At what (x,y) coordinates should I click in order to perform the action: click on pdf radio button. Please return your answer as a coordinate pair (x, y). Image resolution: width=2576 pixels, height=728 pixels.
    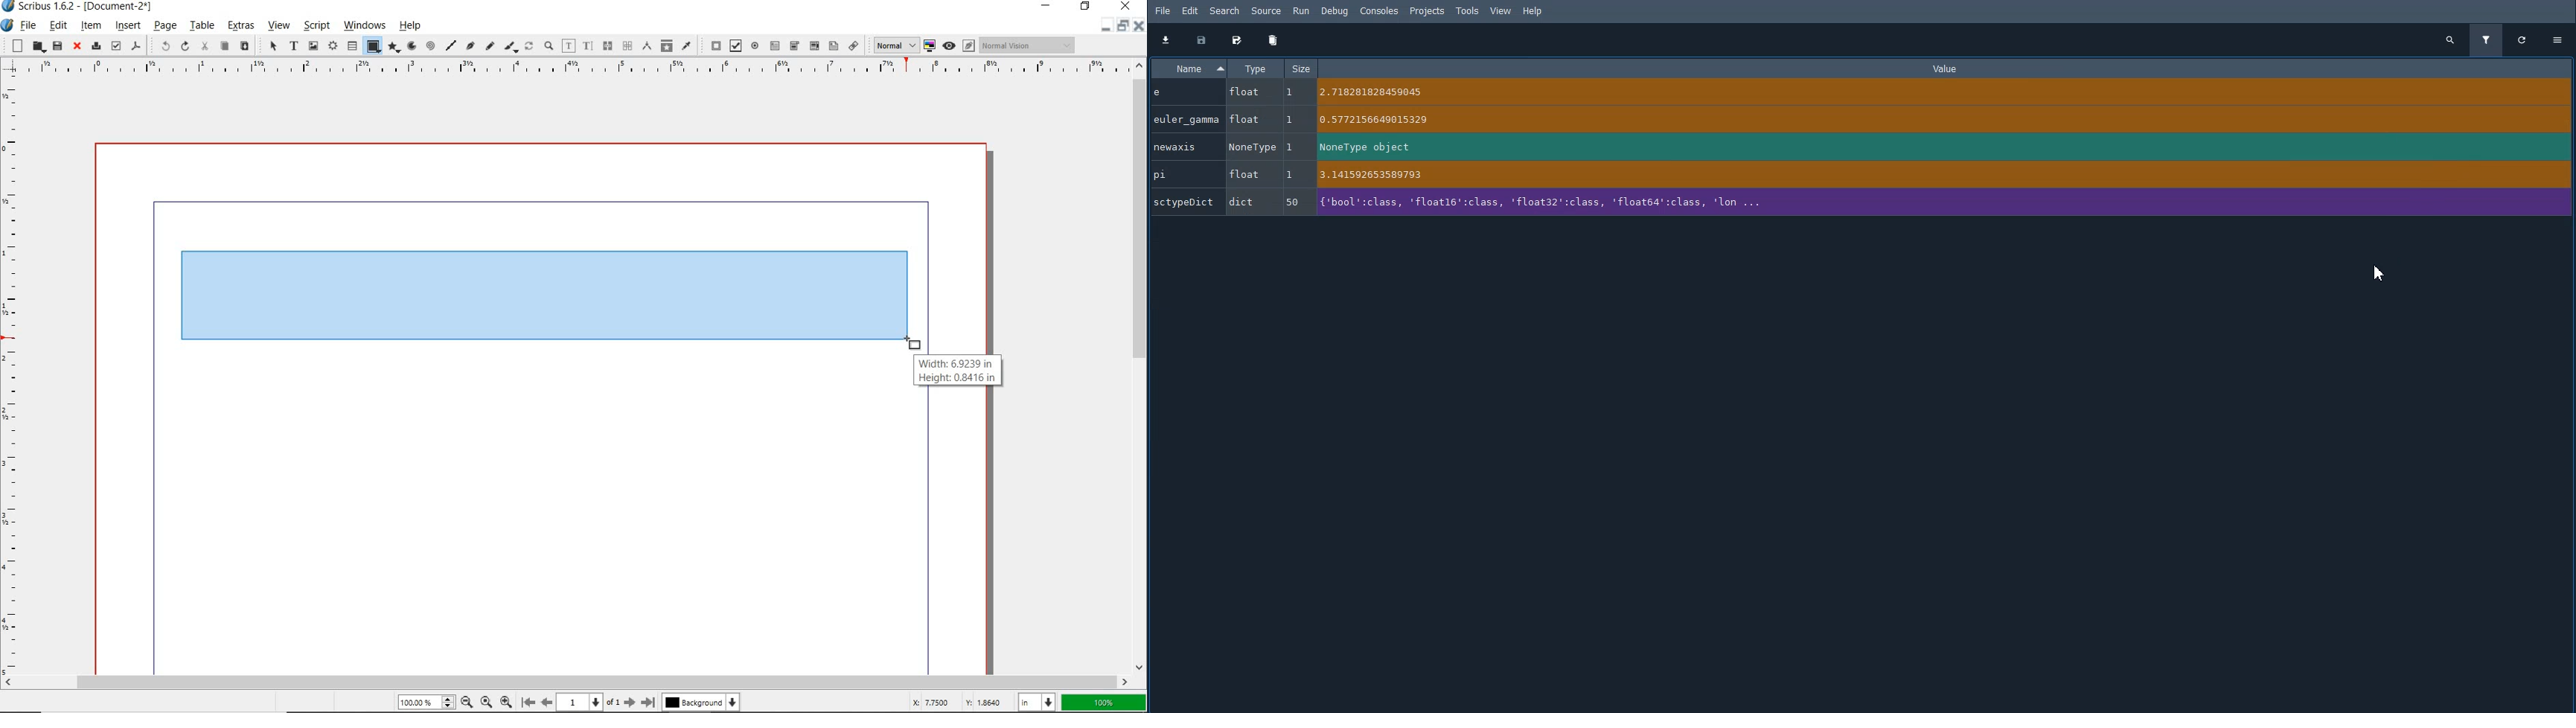
    Looking at the image, I should click on (755, 46).